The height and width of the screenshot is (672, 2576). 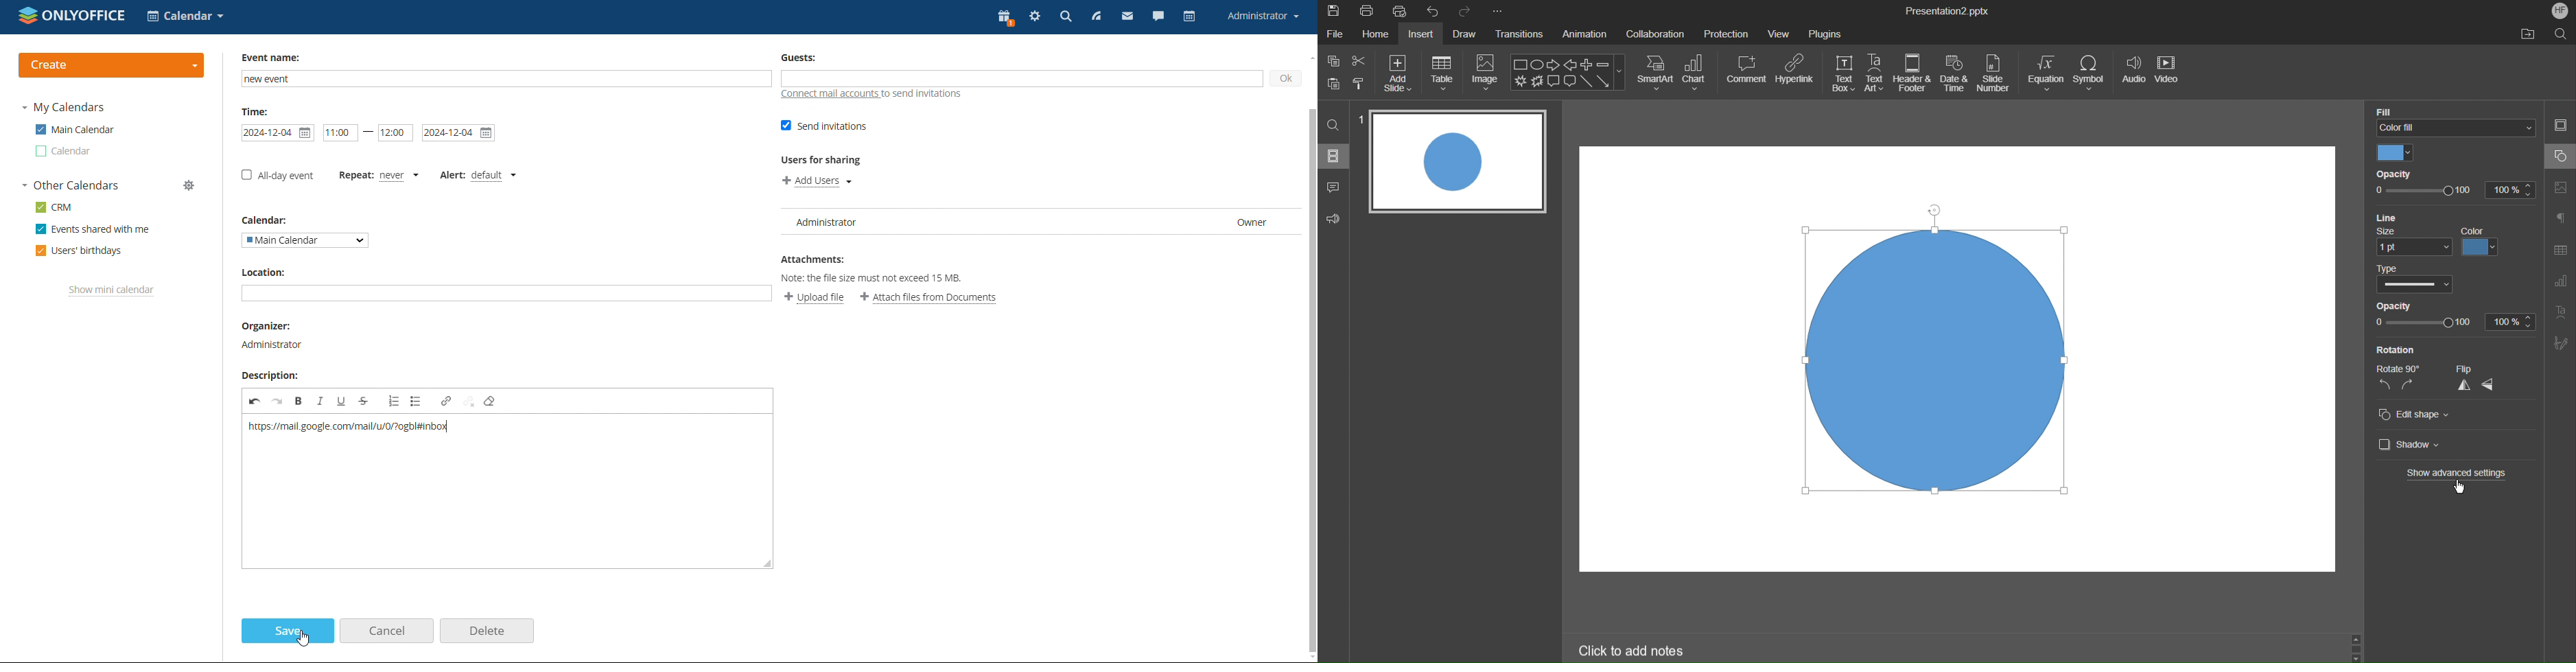 What do you see at coordinates (2395, 349) in the screenshot?
I see `Rotation` at bounding box center [2395, 349].